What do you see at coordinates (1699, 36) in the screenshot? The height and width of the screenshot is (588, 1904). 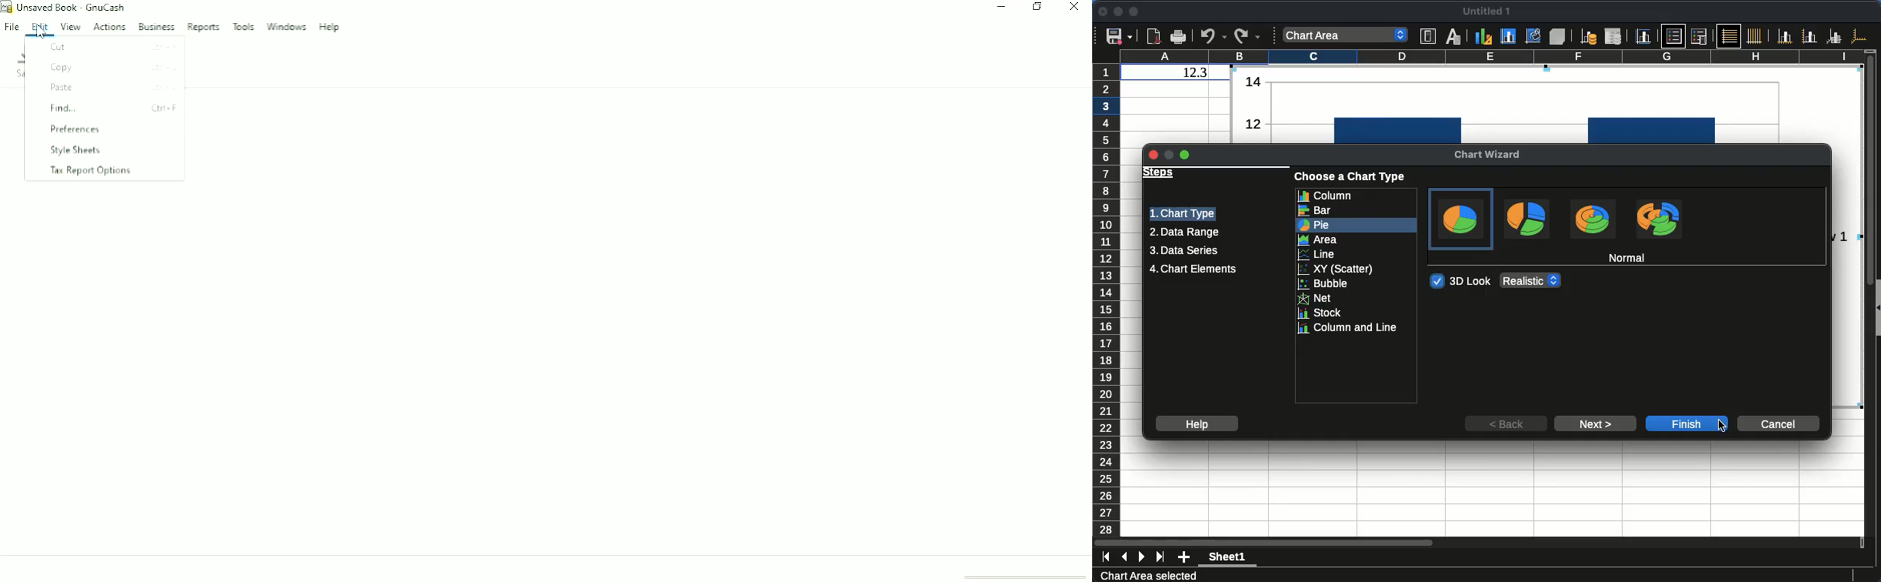 I see `Legend` at bounding box center [1699, 36].